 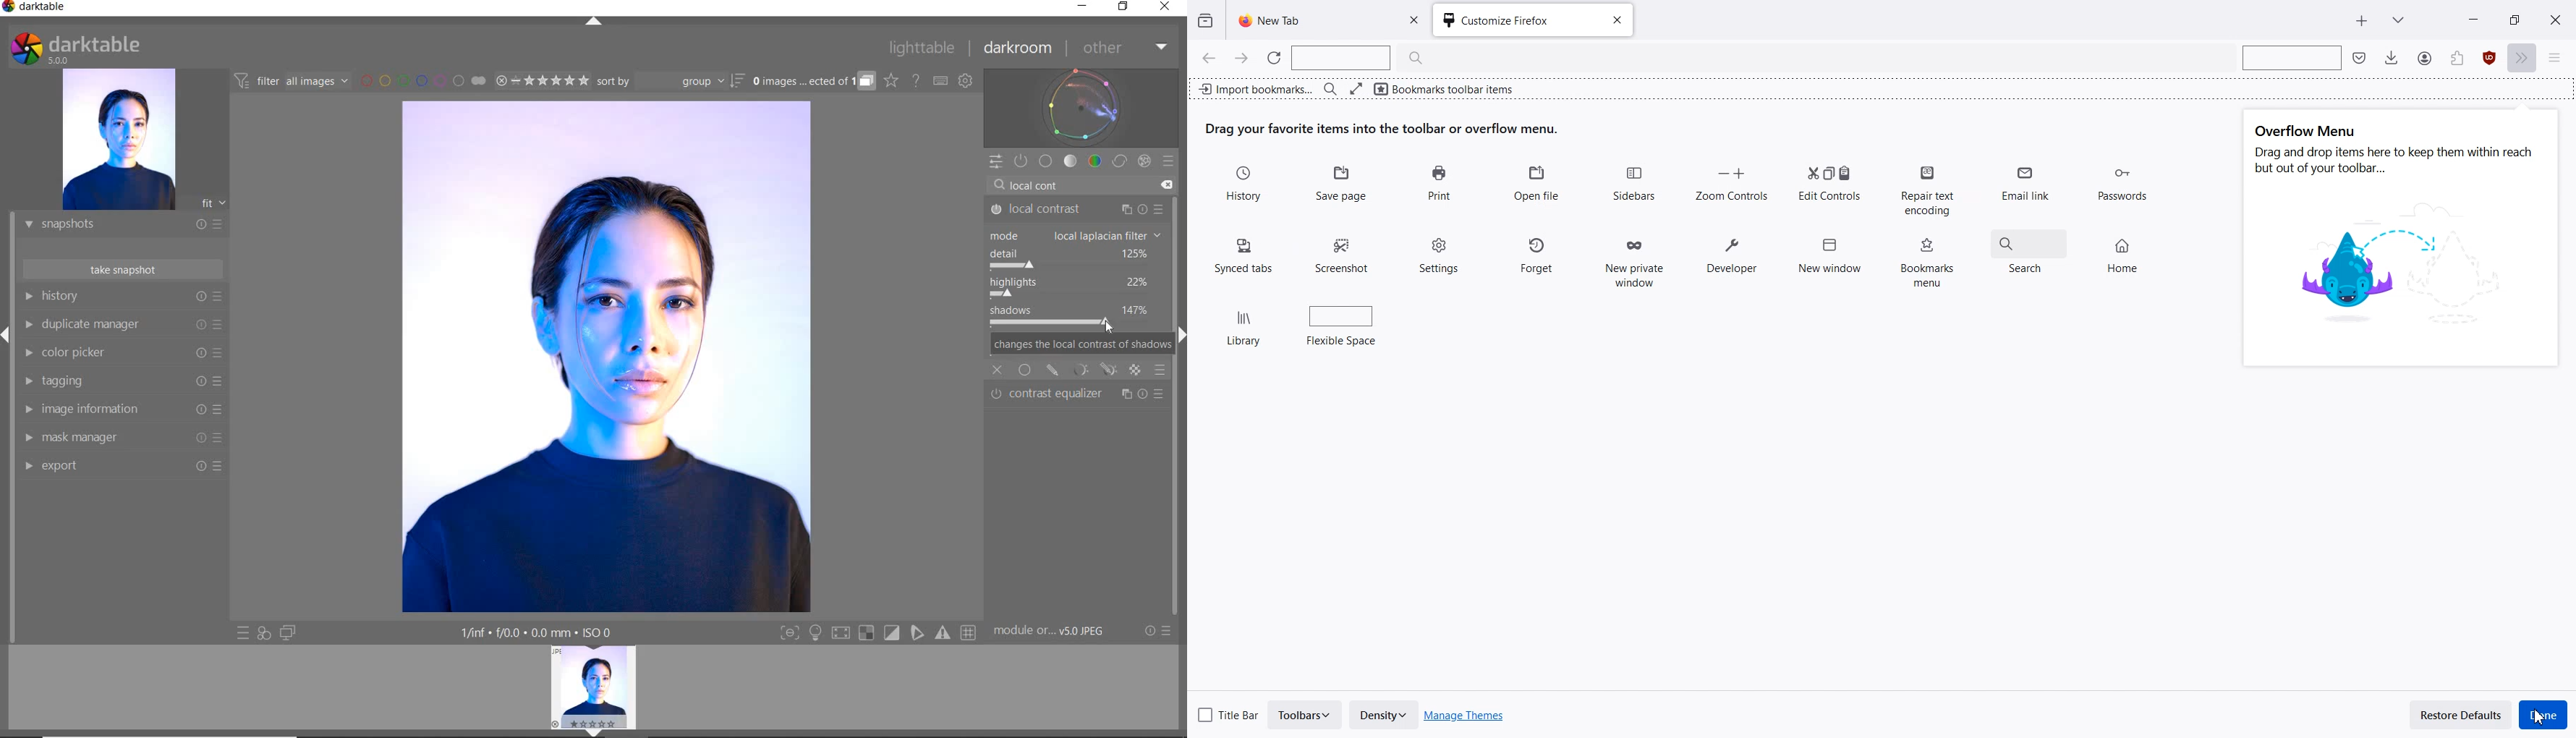 I want to click on IMAGE PREVIEW, so click(x=118, y=140).